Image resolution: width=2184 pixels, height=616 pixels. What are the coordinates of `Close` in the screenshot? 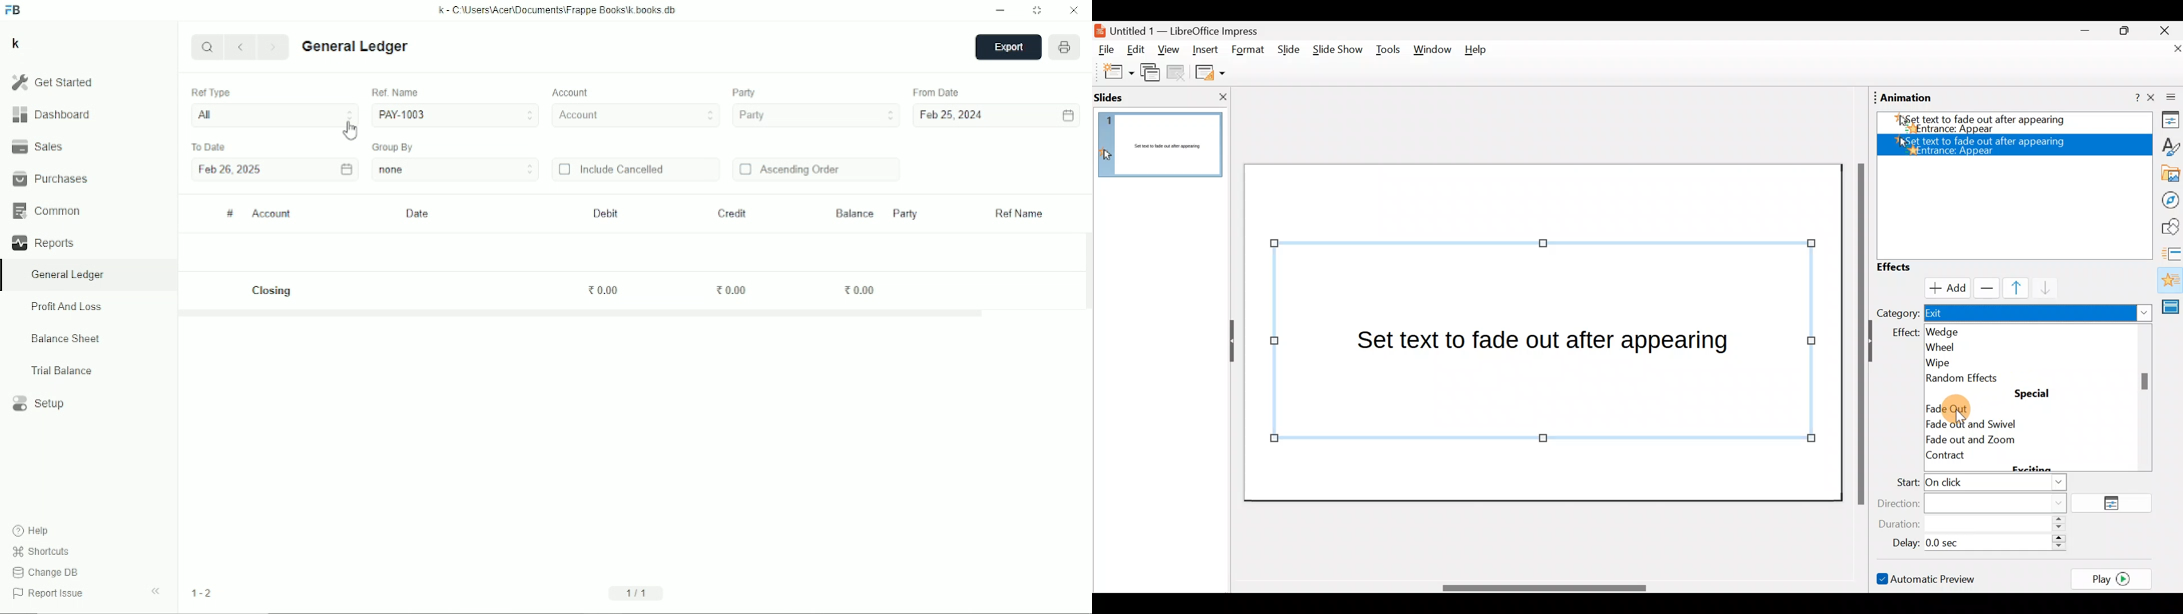 It's located at (1074, 11).